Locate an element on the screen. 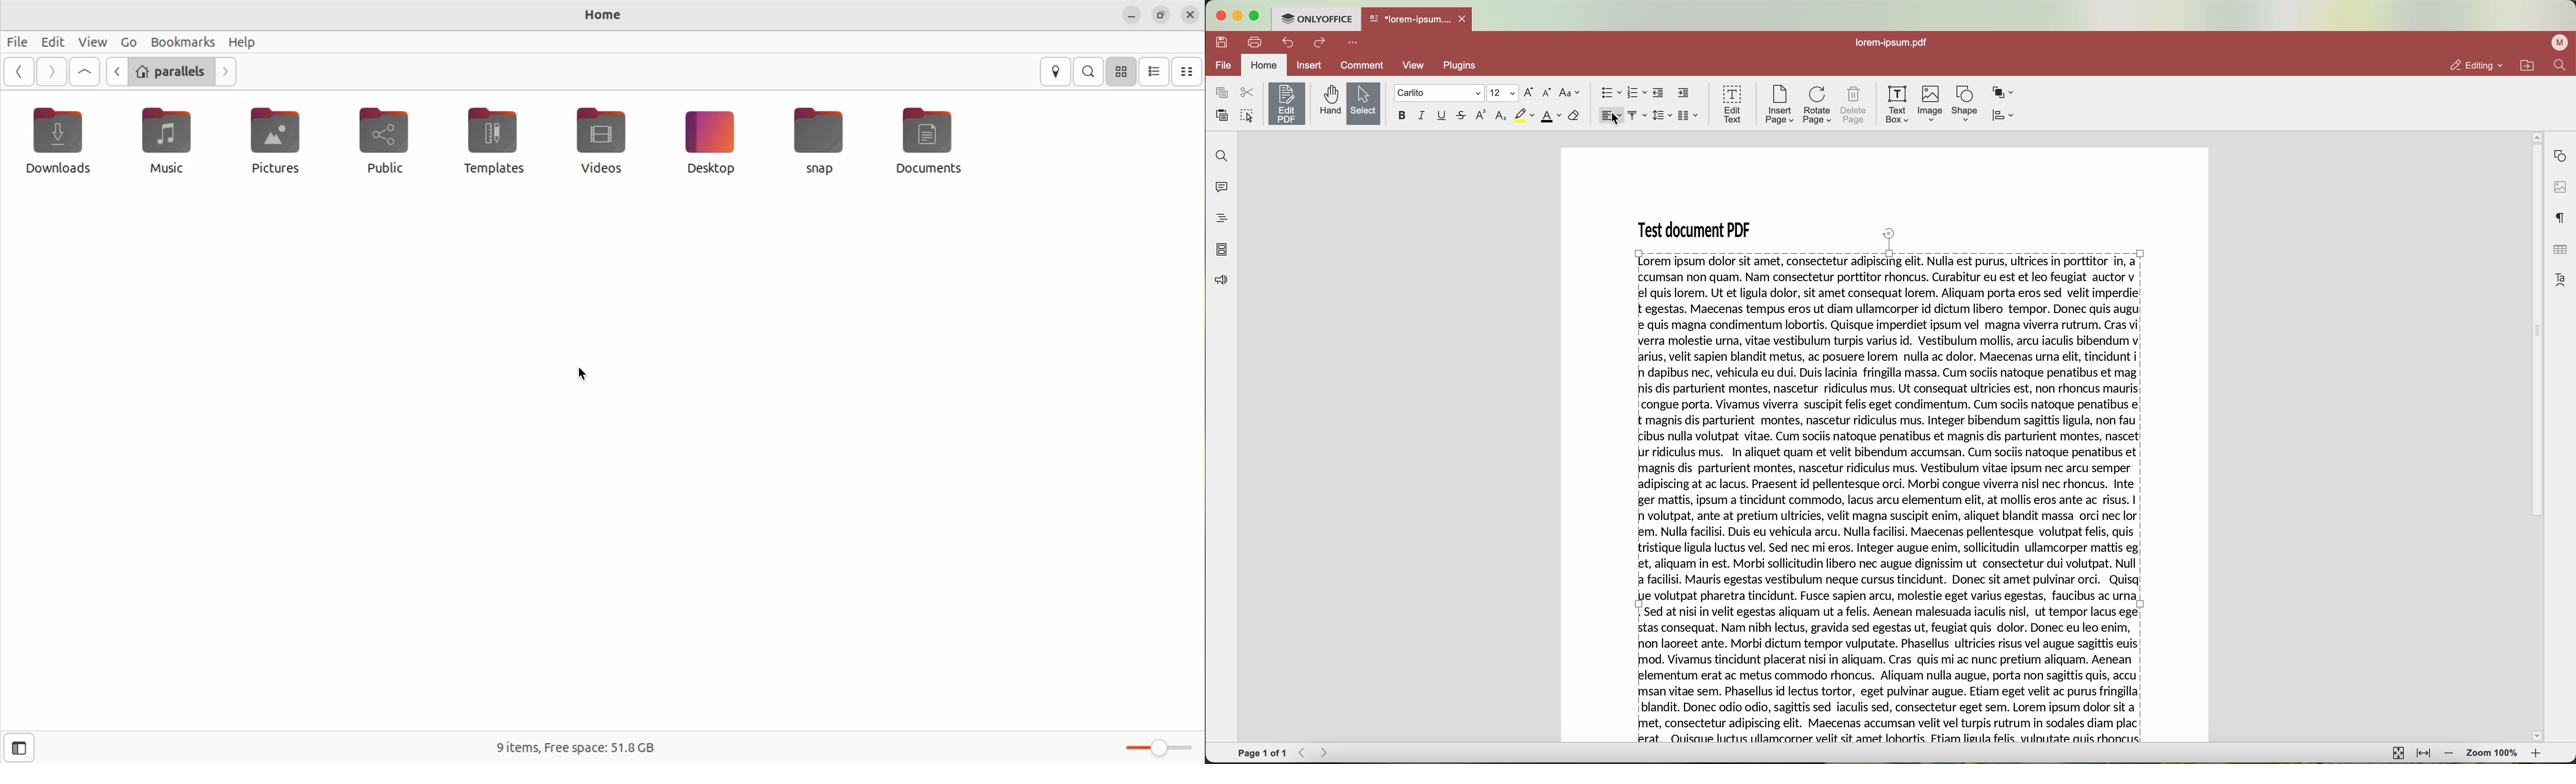 Image resolution: width=2576 pixels, height=784 pixels. edit PDF is located at coordinates (1286, 104).